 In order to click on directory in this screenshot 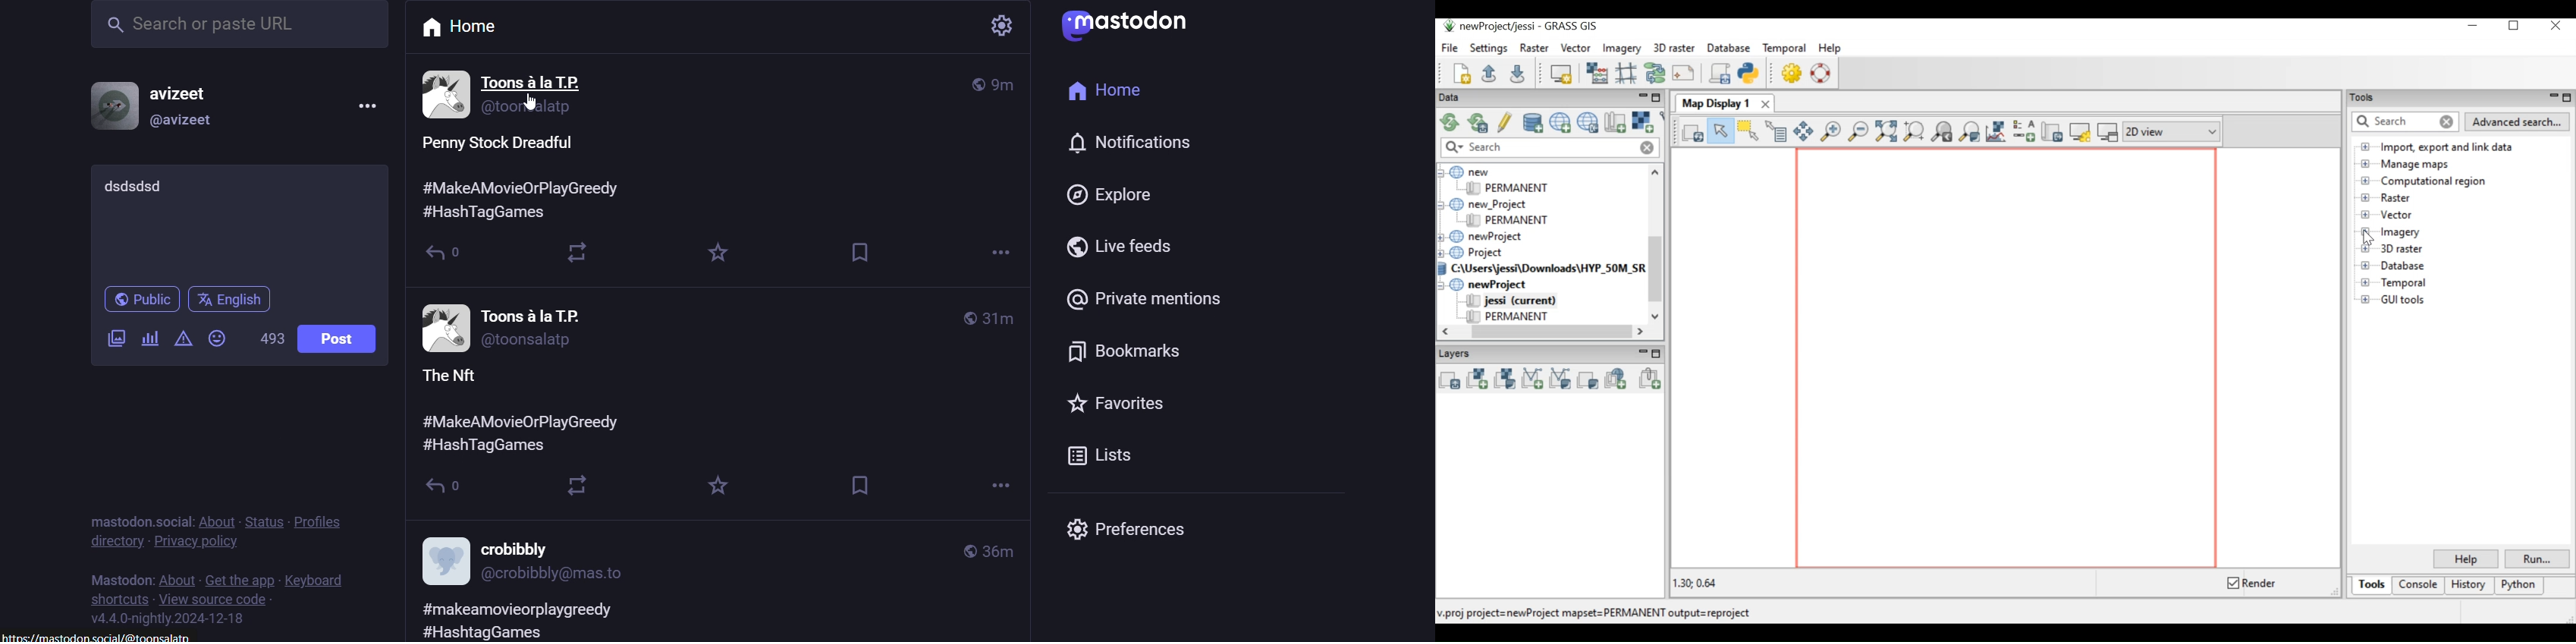, I will do `click(112, 544)`.